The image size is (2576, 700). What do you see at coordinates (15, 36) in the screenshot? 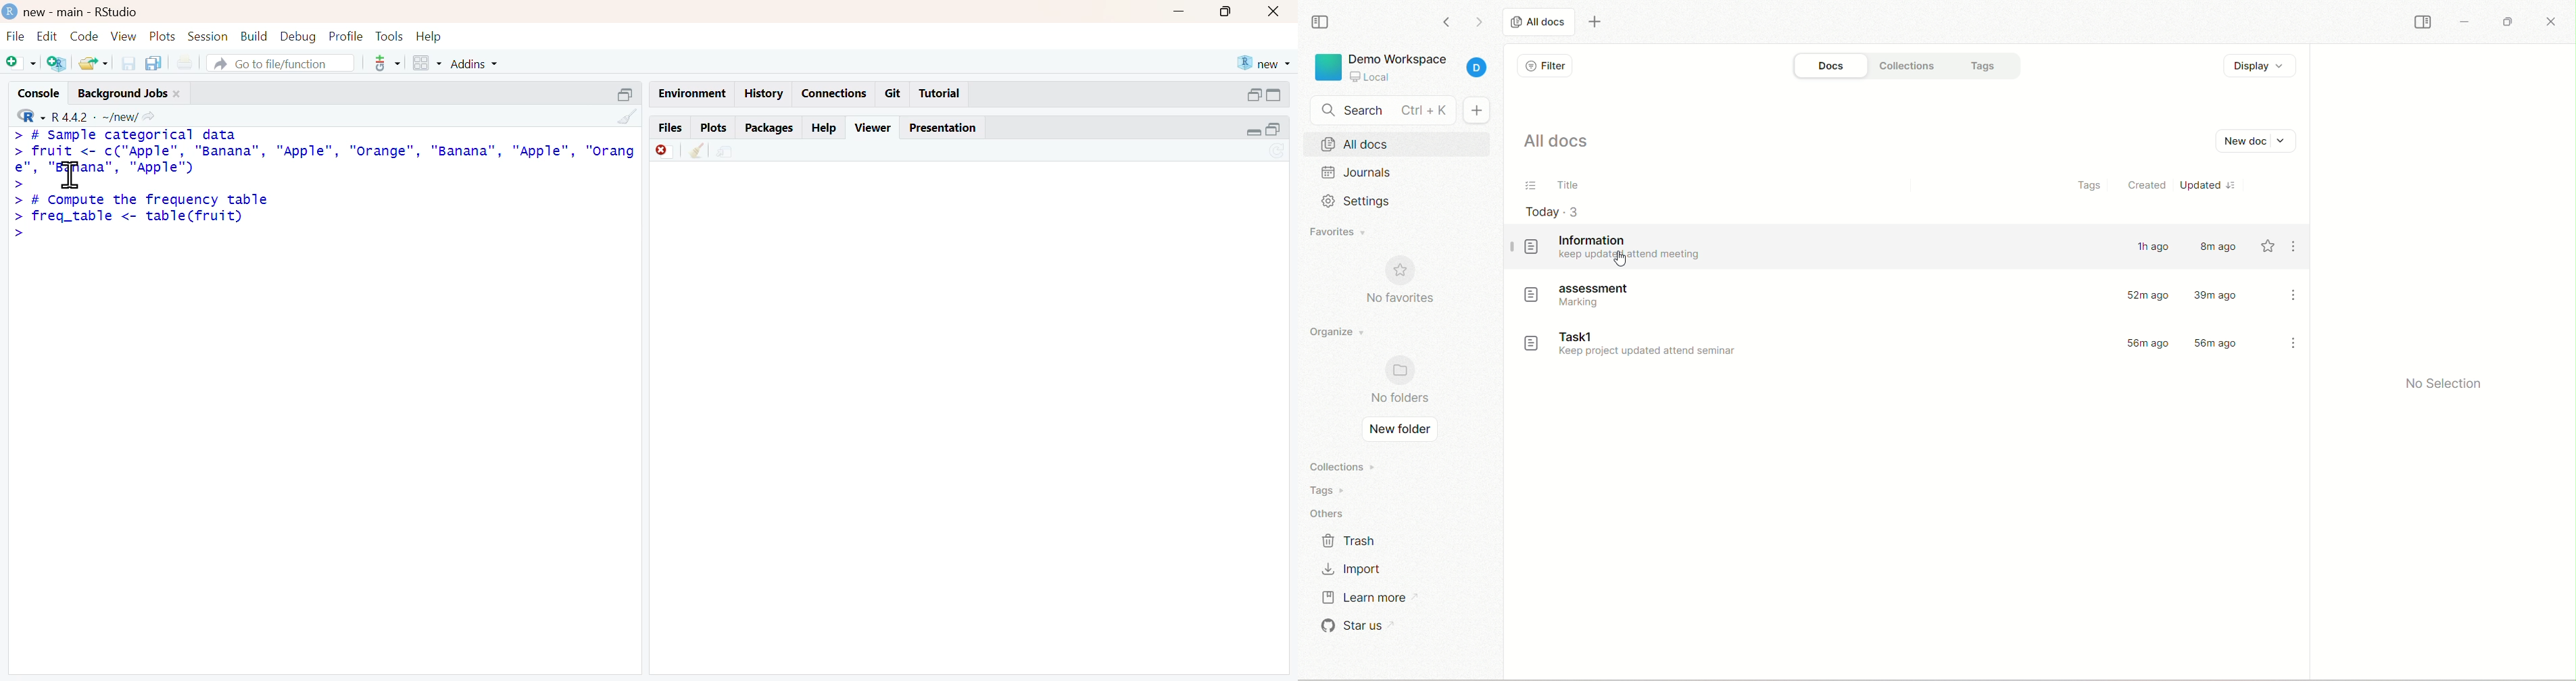
I see `file` at bounding box center [15, 36].